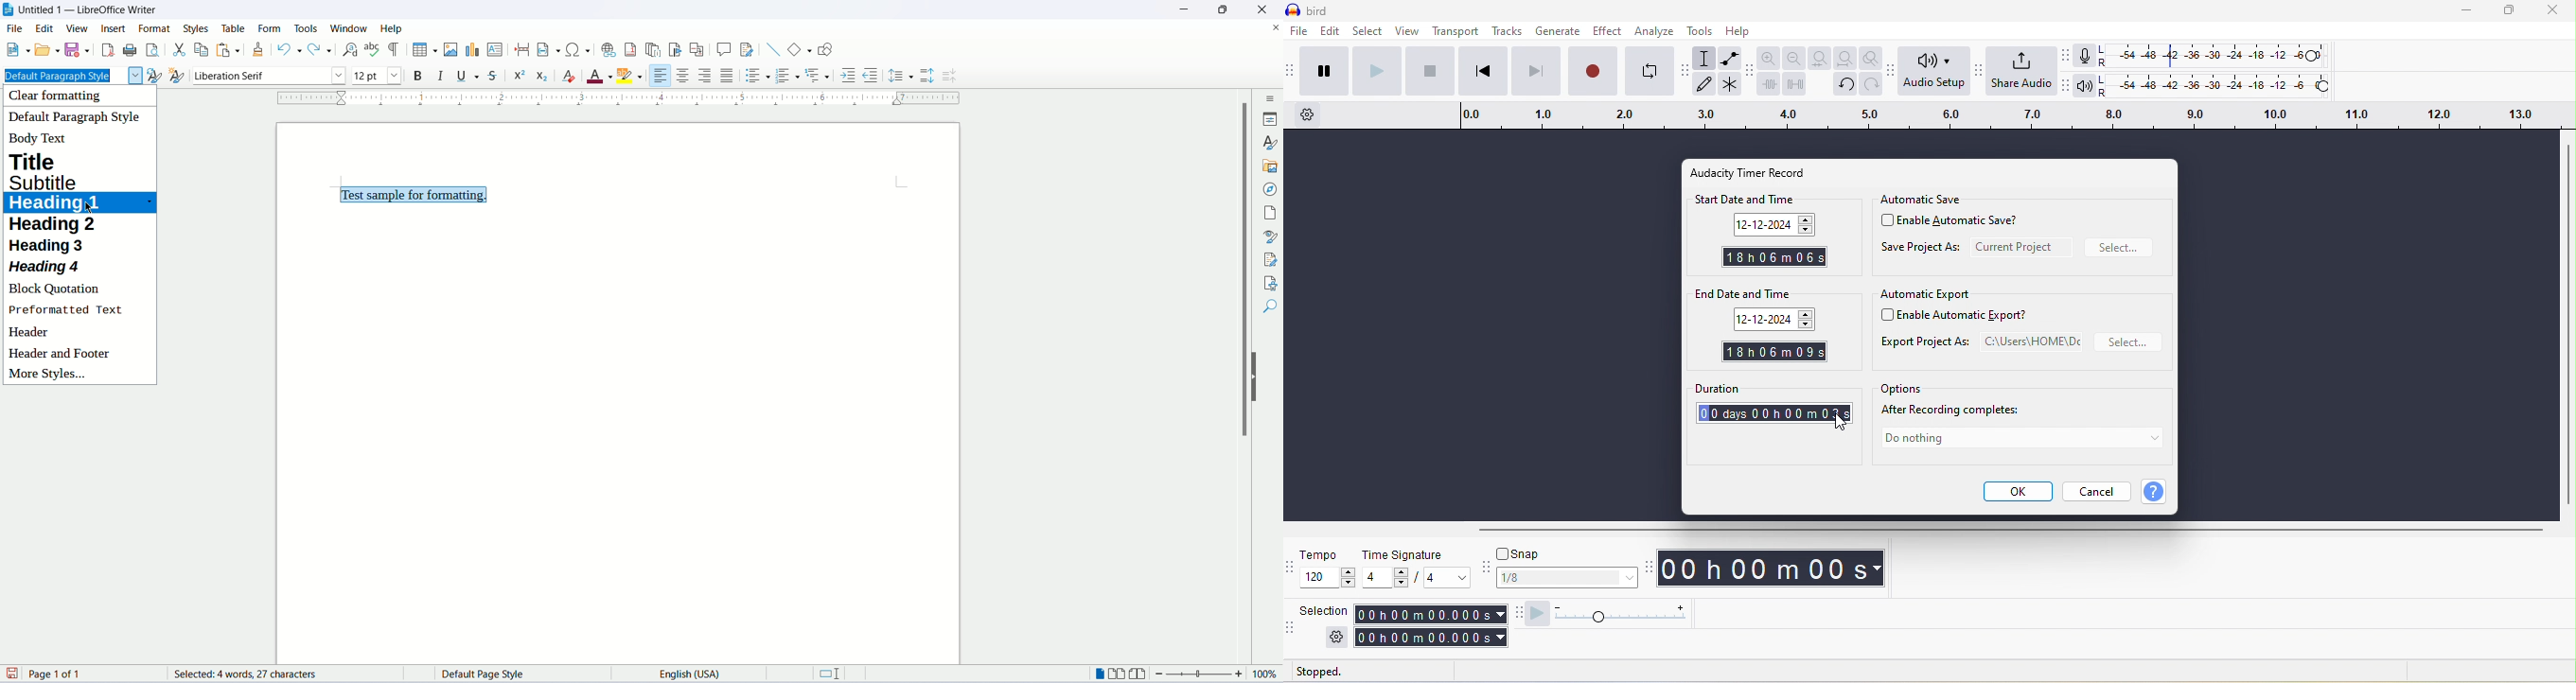  What do you see at coordinates (1845, 84) in the screenshot?
I see `undo` at bounding box center [1845, 84].